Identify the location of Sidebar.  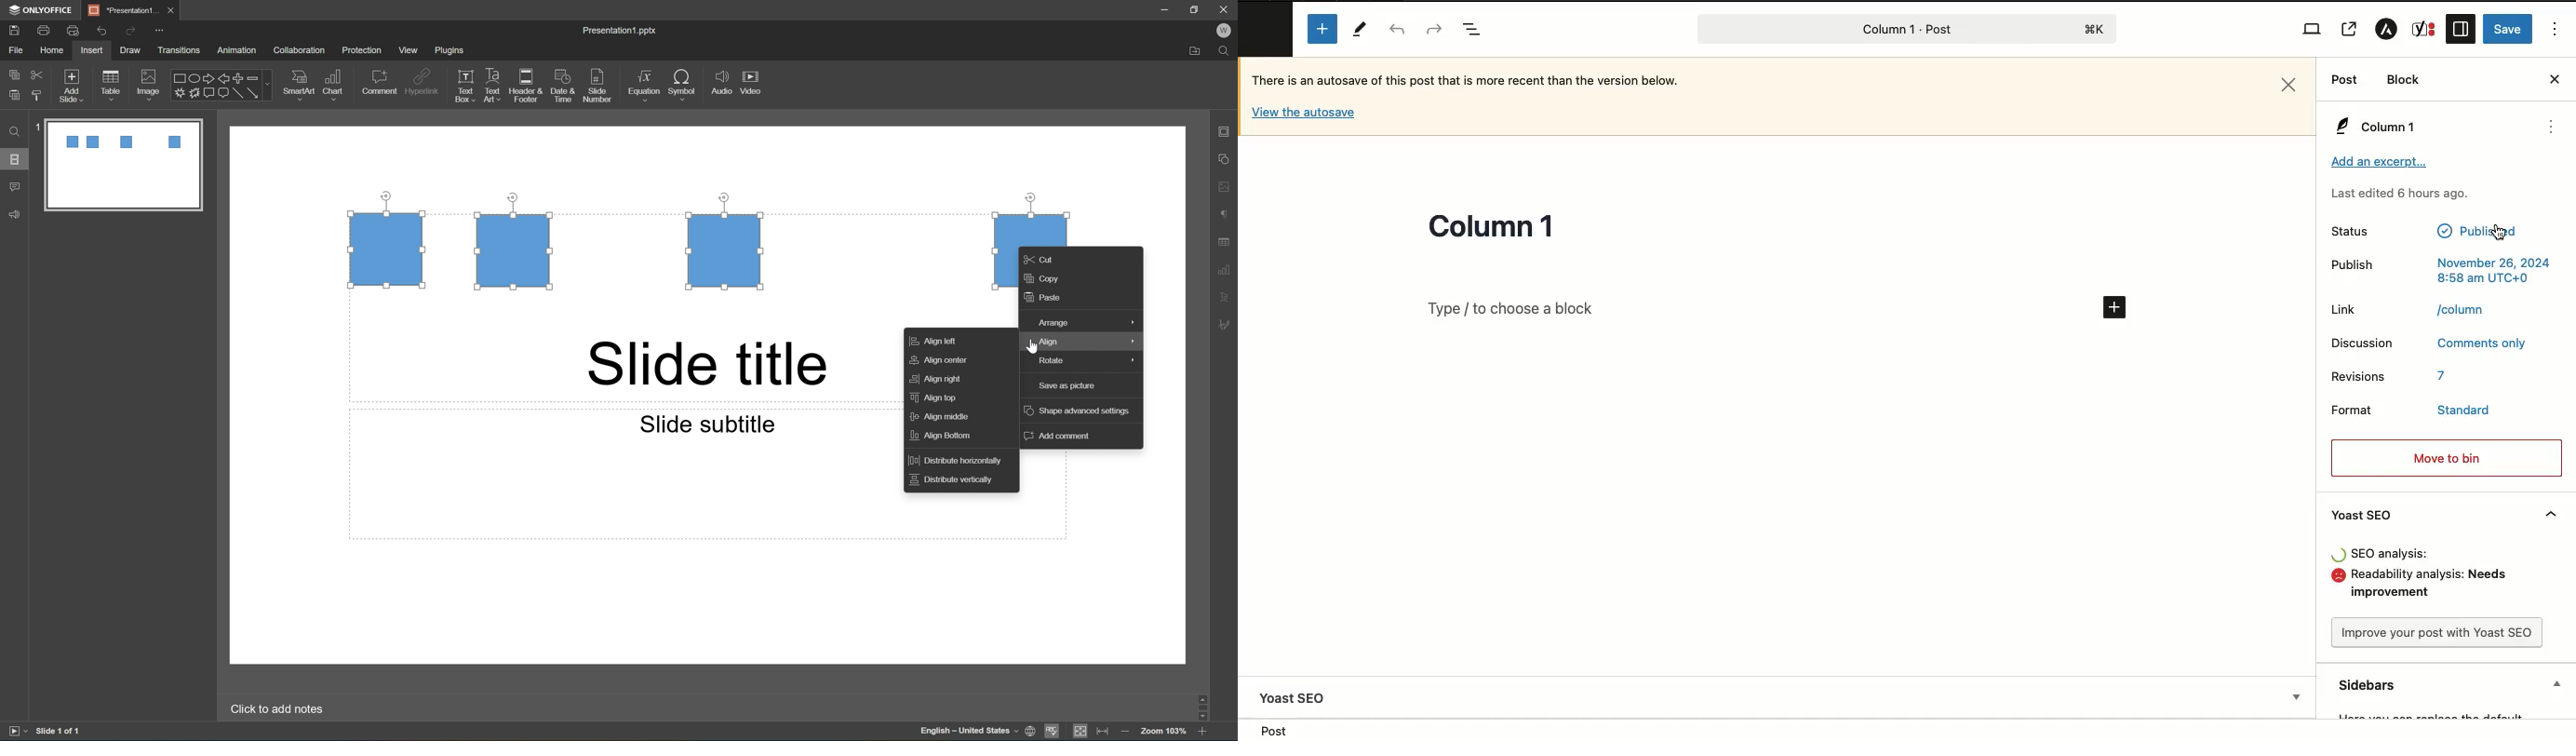
(2460, 30).